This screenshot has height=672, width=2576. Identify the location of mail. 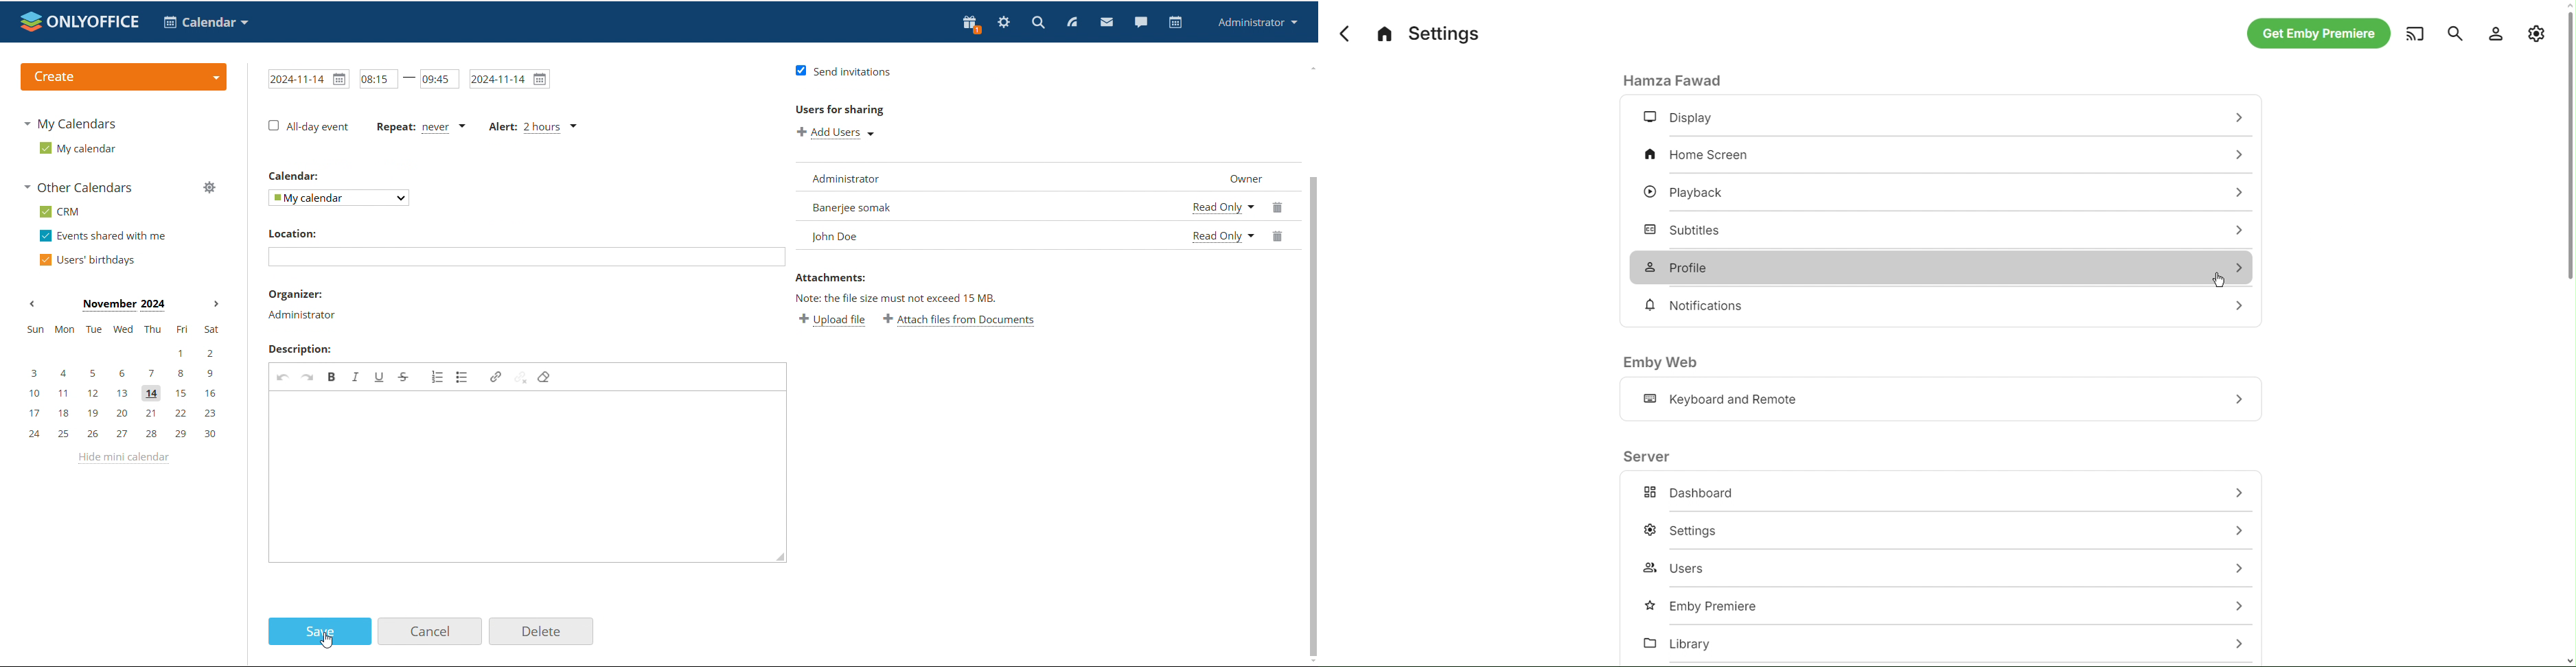
(1106, 21).